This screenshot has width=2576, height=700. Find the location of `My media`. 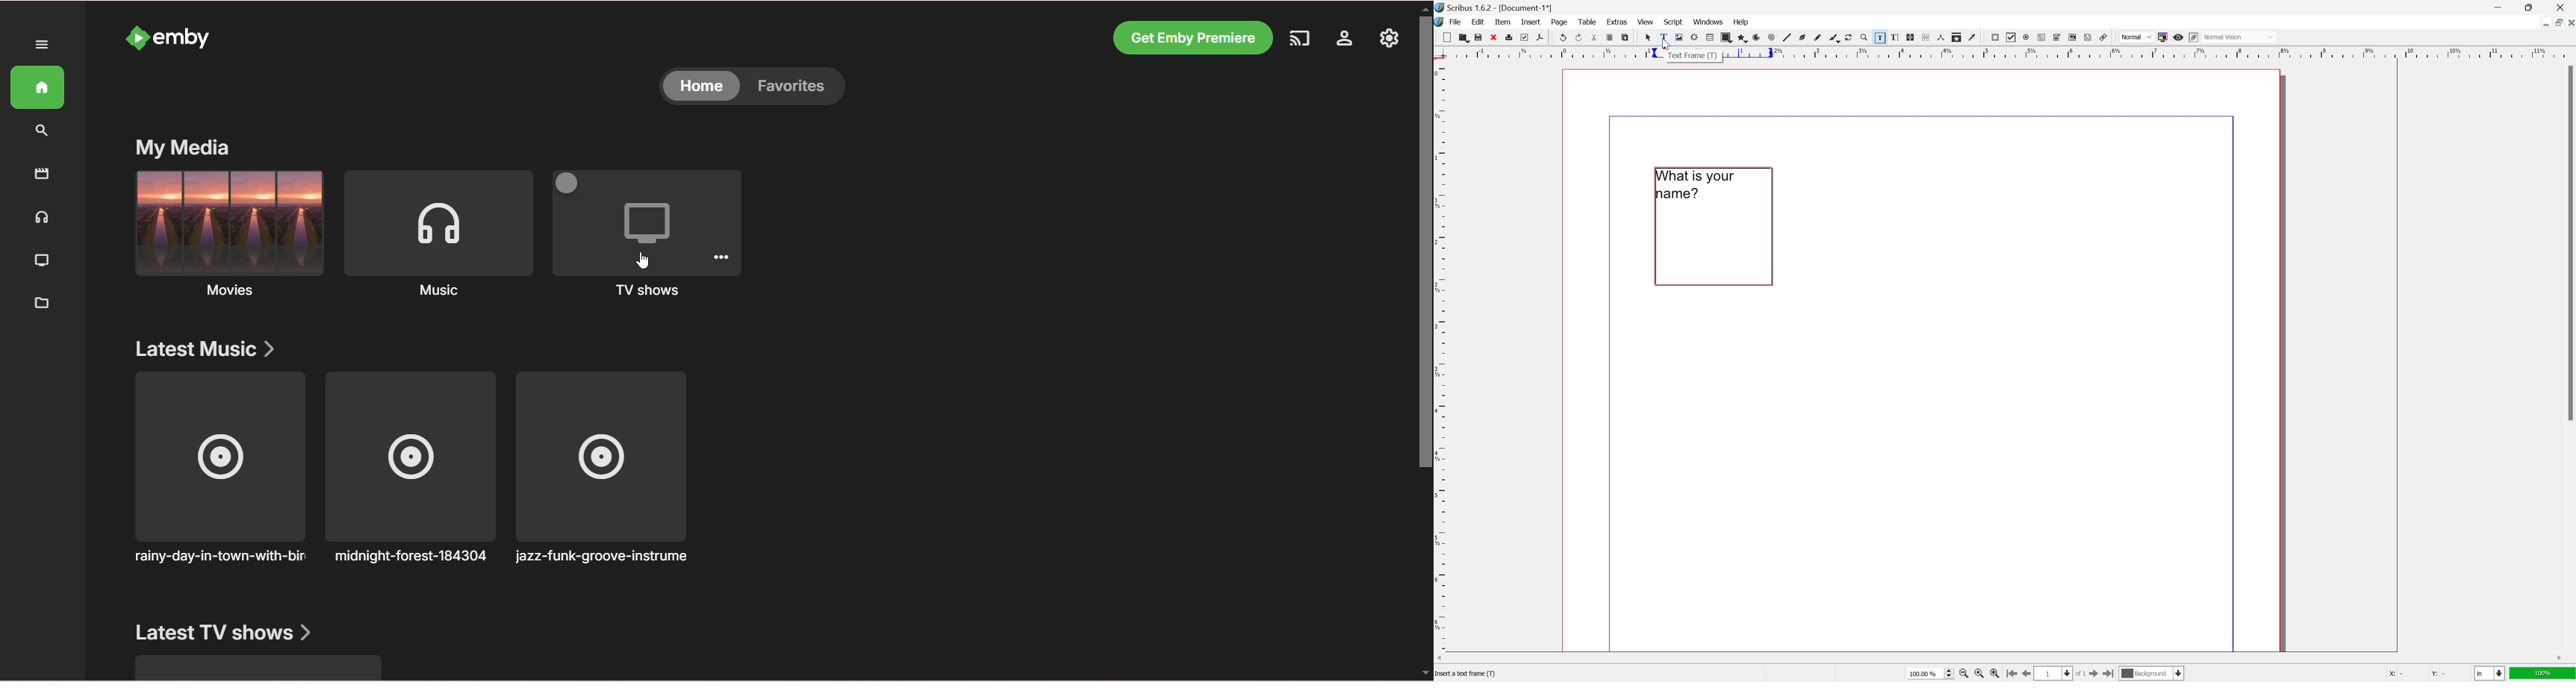

My media is located at coordinates (184, 148).